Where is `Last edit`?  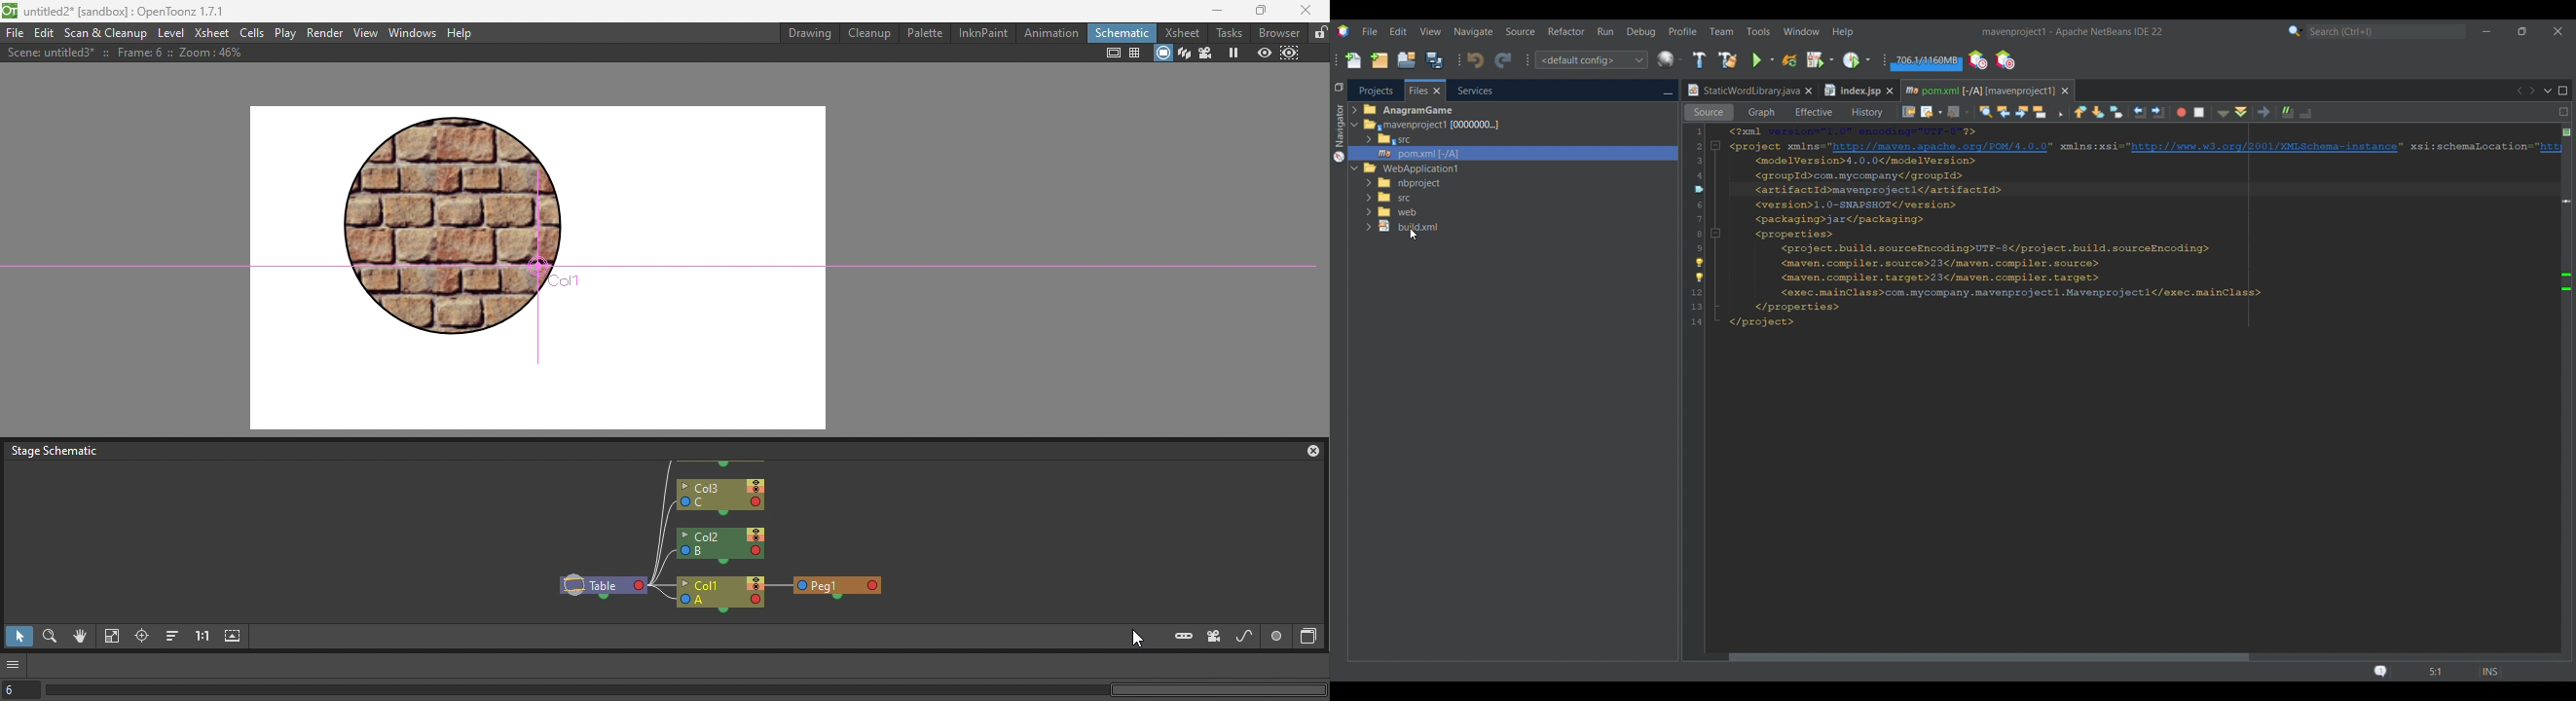
Last edit is located at coordinates (1909, 111).